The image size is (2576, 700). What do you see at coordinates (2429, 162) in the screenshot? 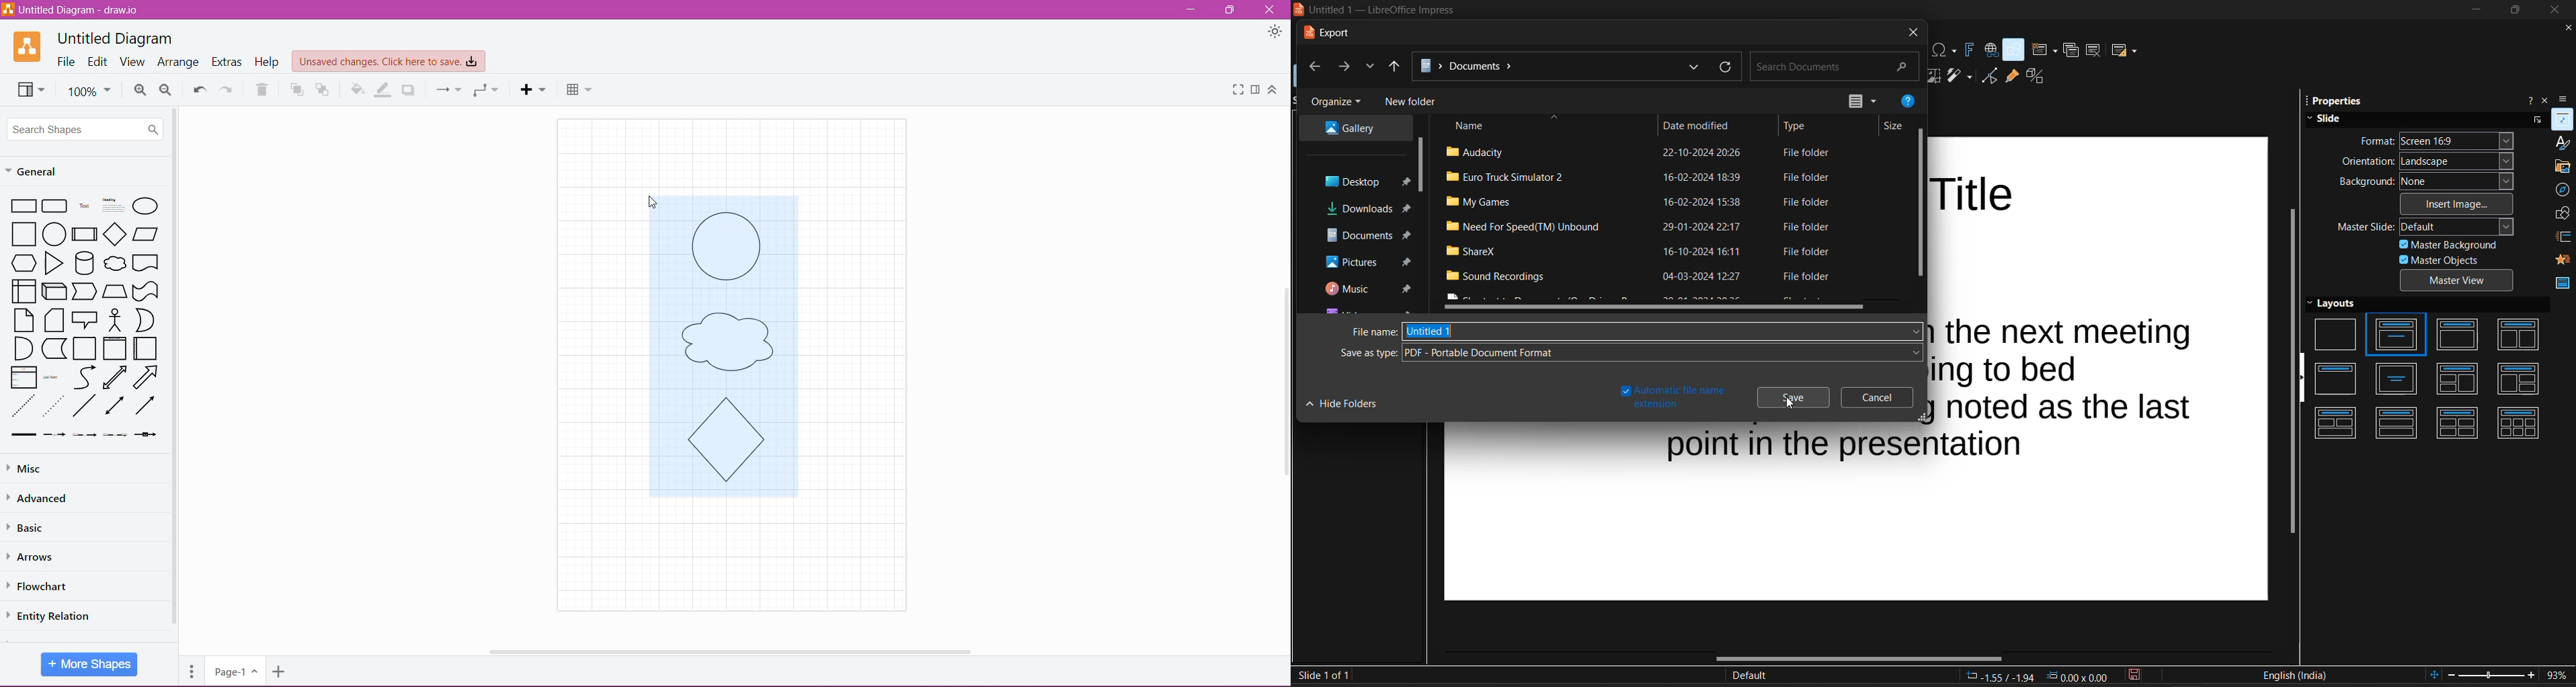
I see `orientation` at bounding box center [2429, 162].